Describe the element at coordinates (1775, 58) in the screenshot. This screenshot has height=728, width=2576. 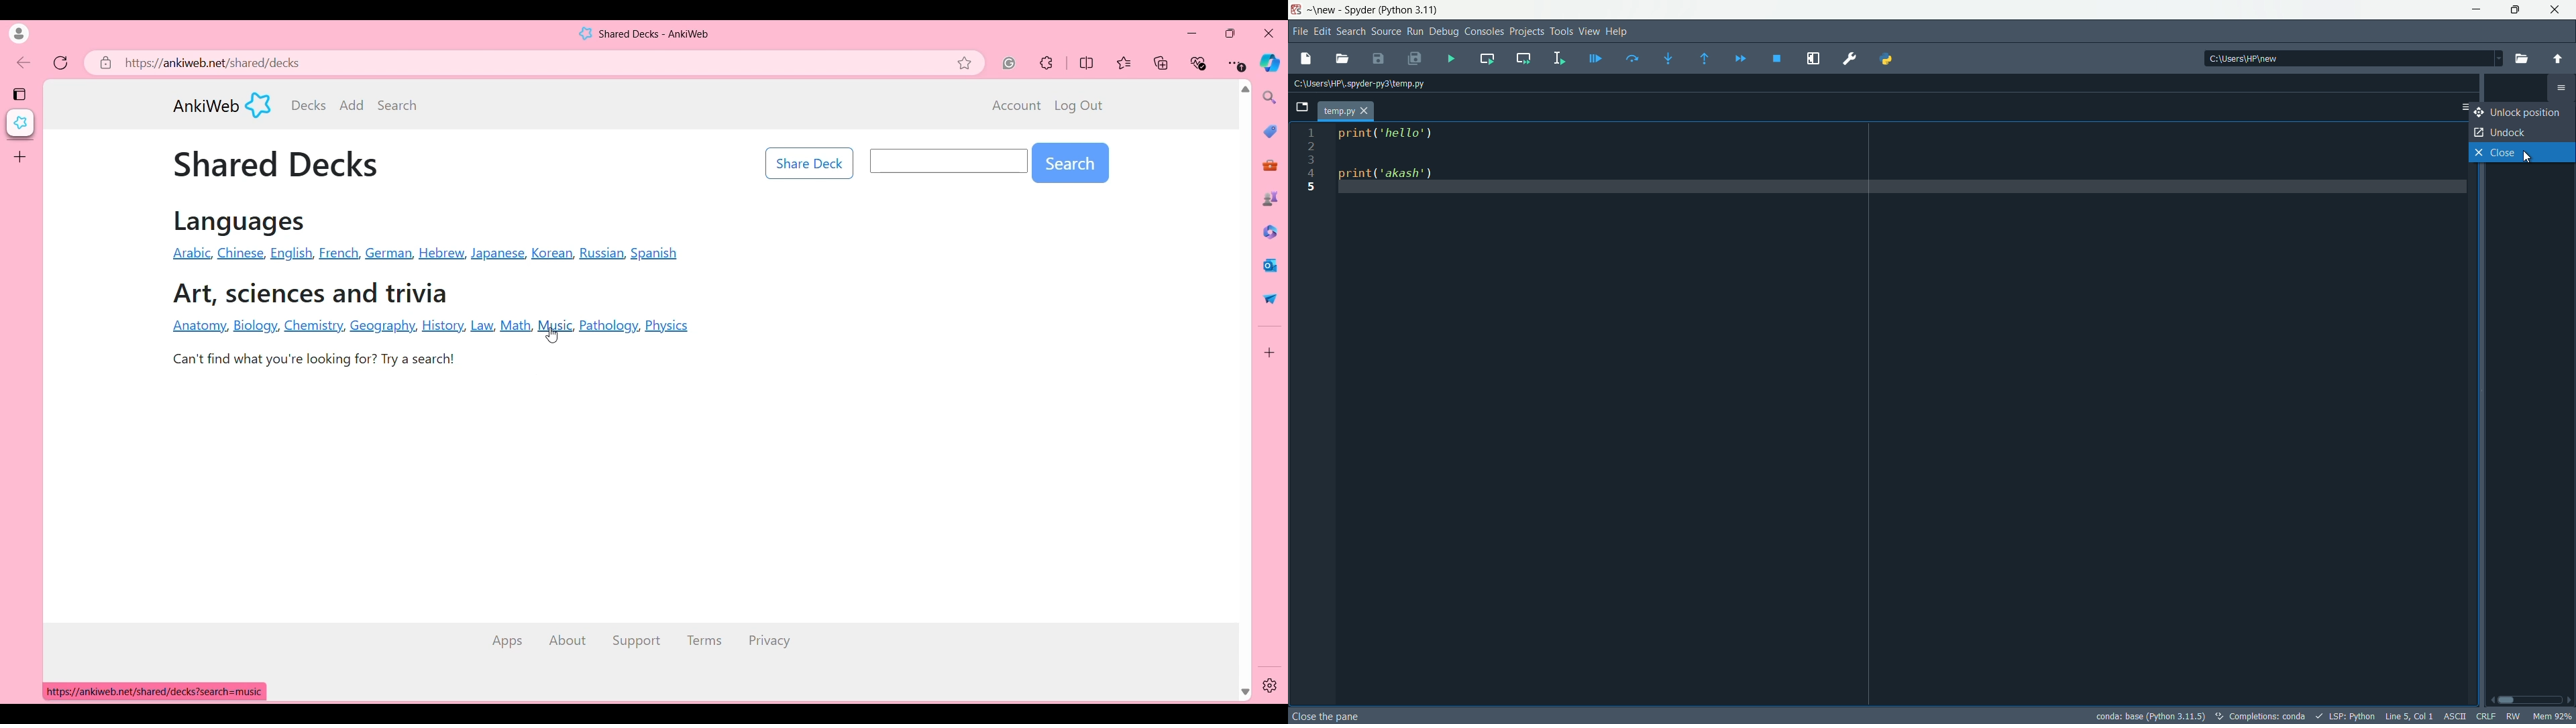
I see `stop debugging` at that location.